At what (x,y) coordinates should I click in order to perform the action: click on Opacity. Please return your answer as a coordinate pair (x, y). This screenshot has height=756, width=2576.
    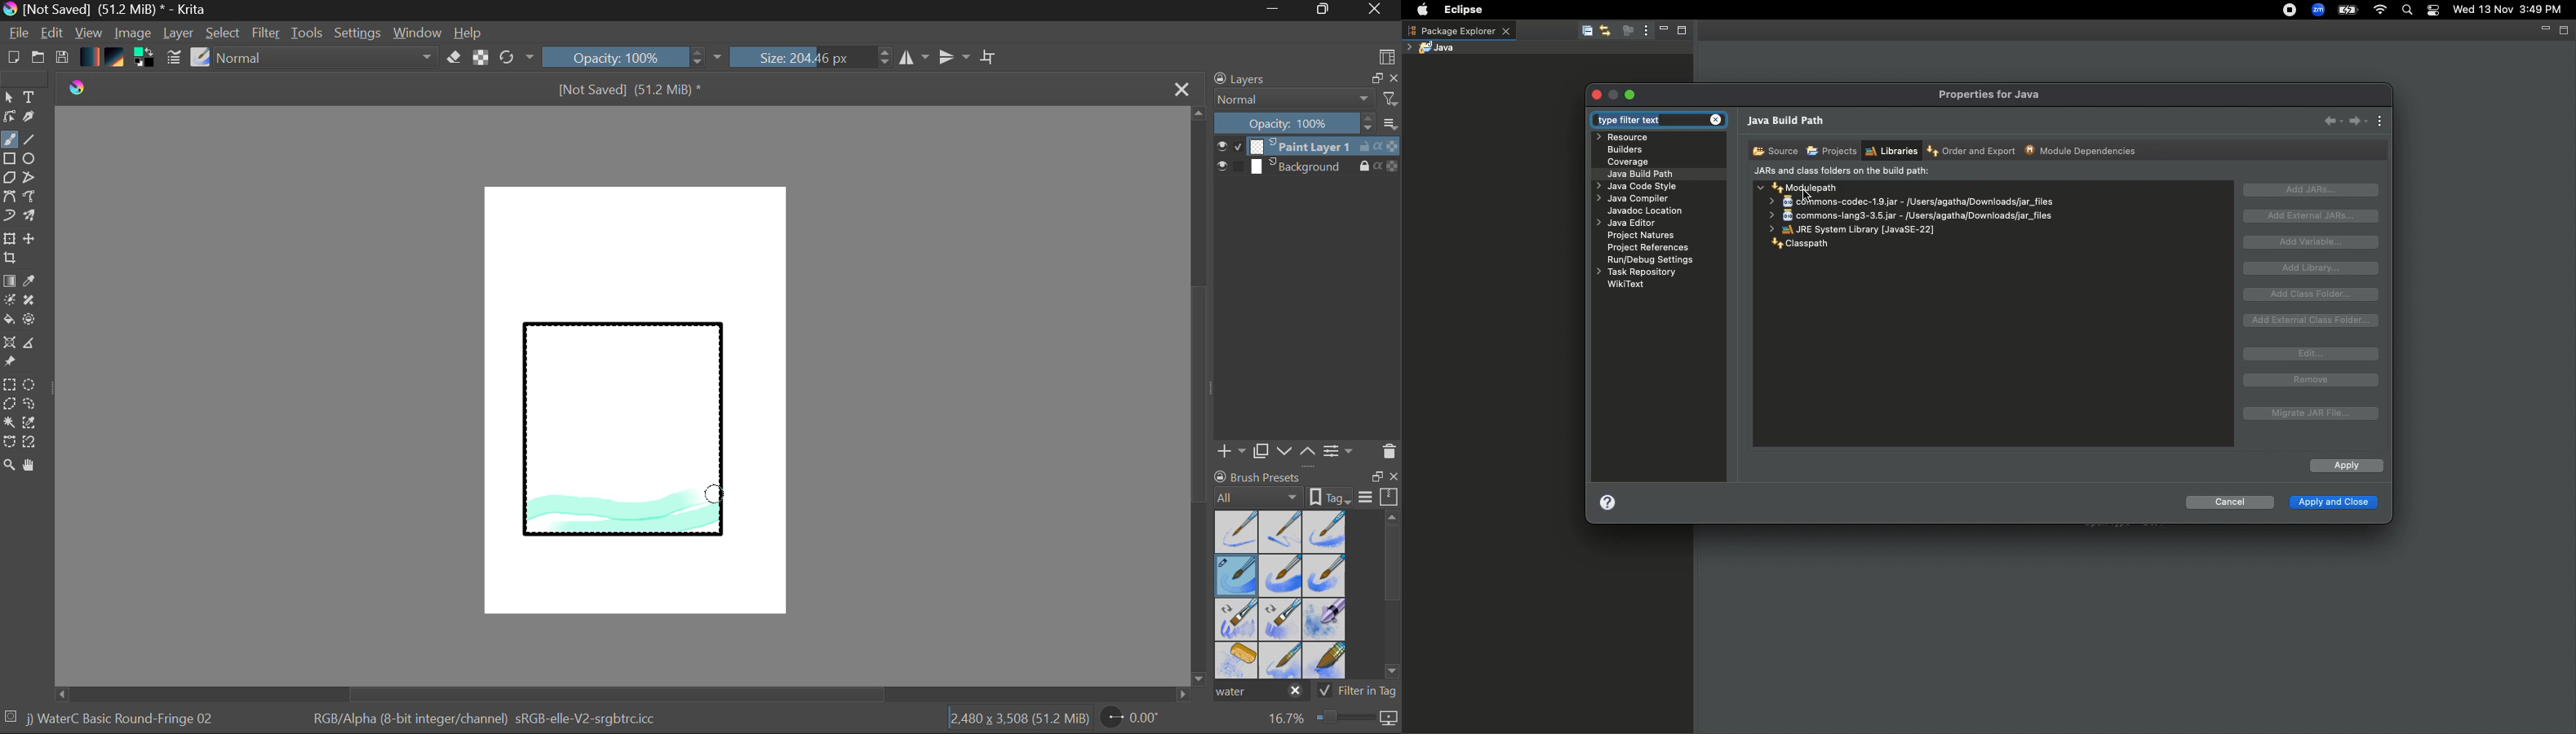
    Looking at the image, I should click on (634, 57).